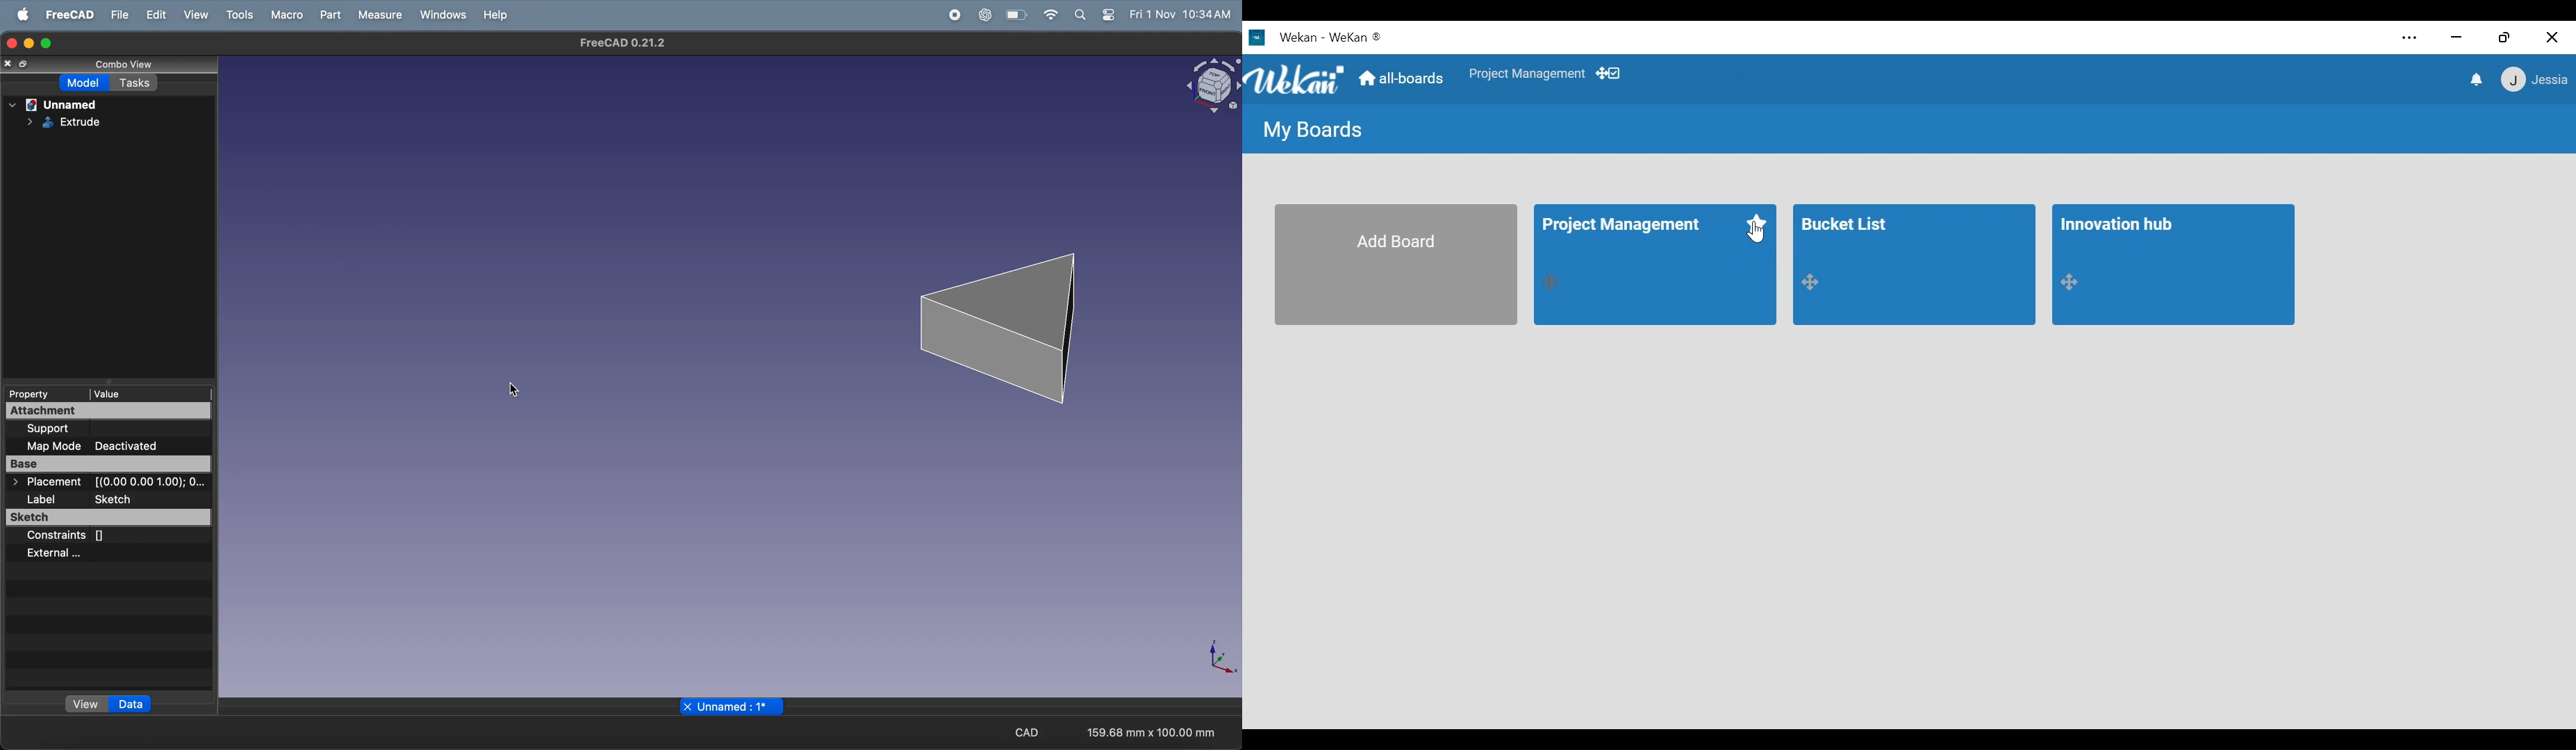  What do you see at coordinates (1758, 224) in the screenshot?
I see `Favorites` at bounding box center [1758, 224].